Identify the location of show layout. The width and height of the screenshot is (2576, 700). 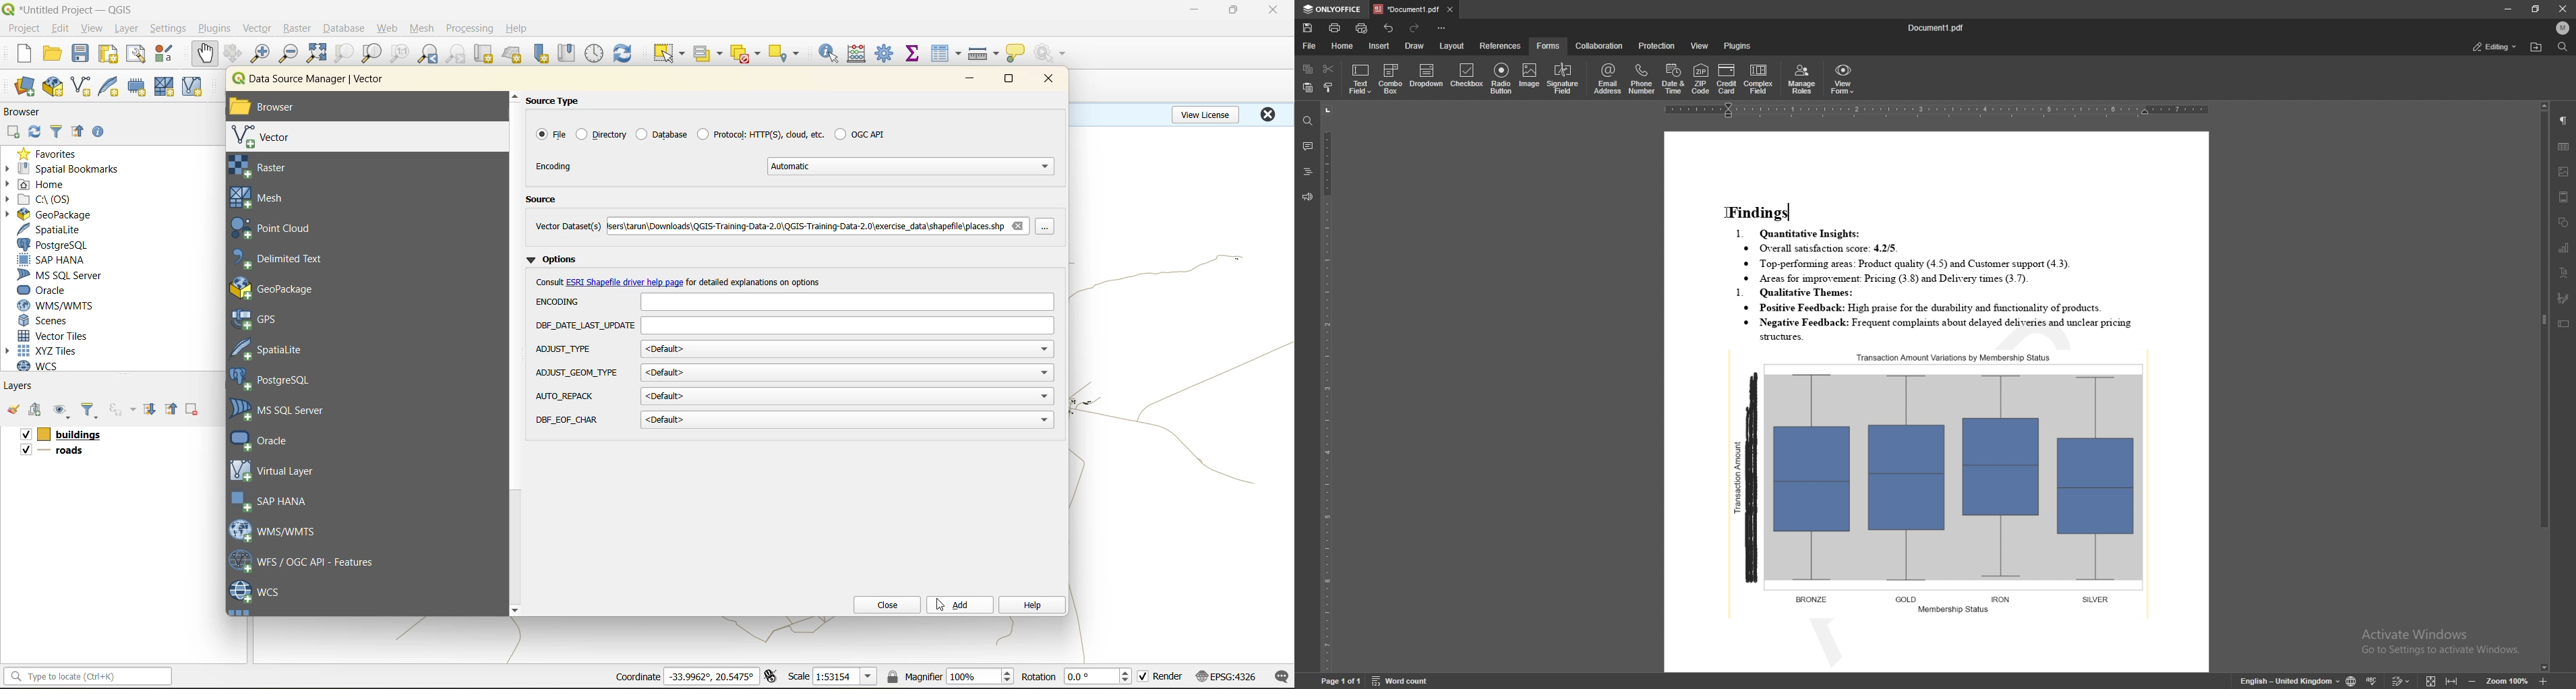
(136, 54).